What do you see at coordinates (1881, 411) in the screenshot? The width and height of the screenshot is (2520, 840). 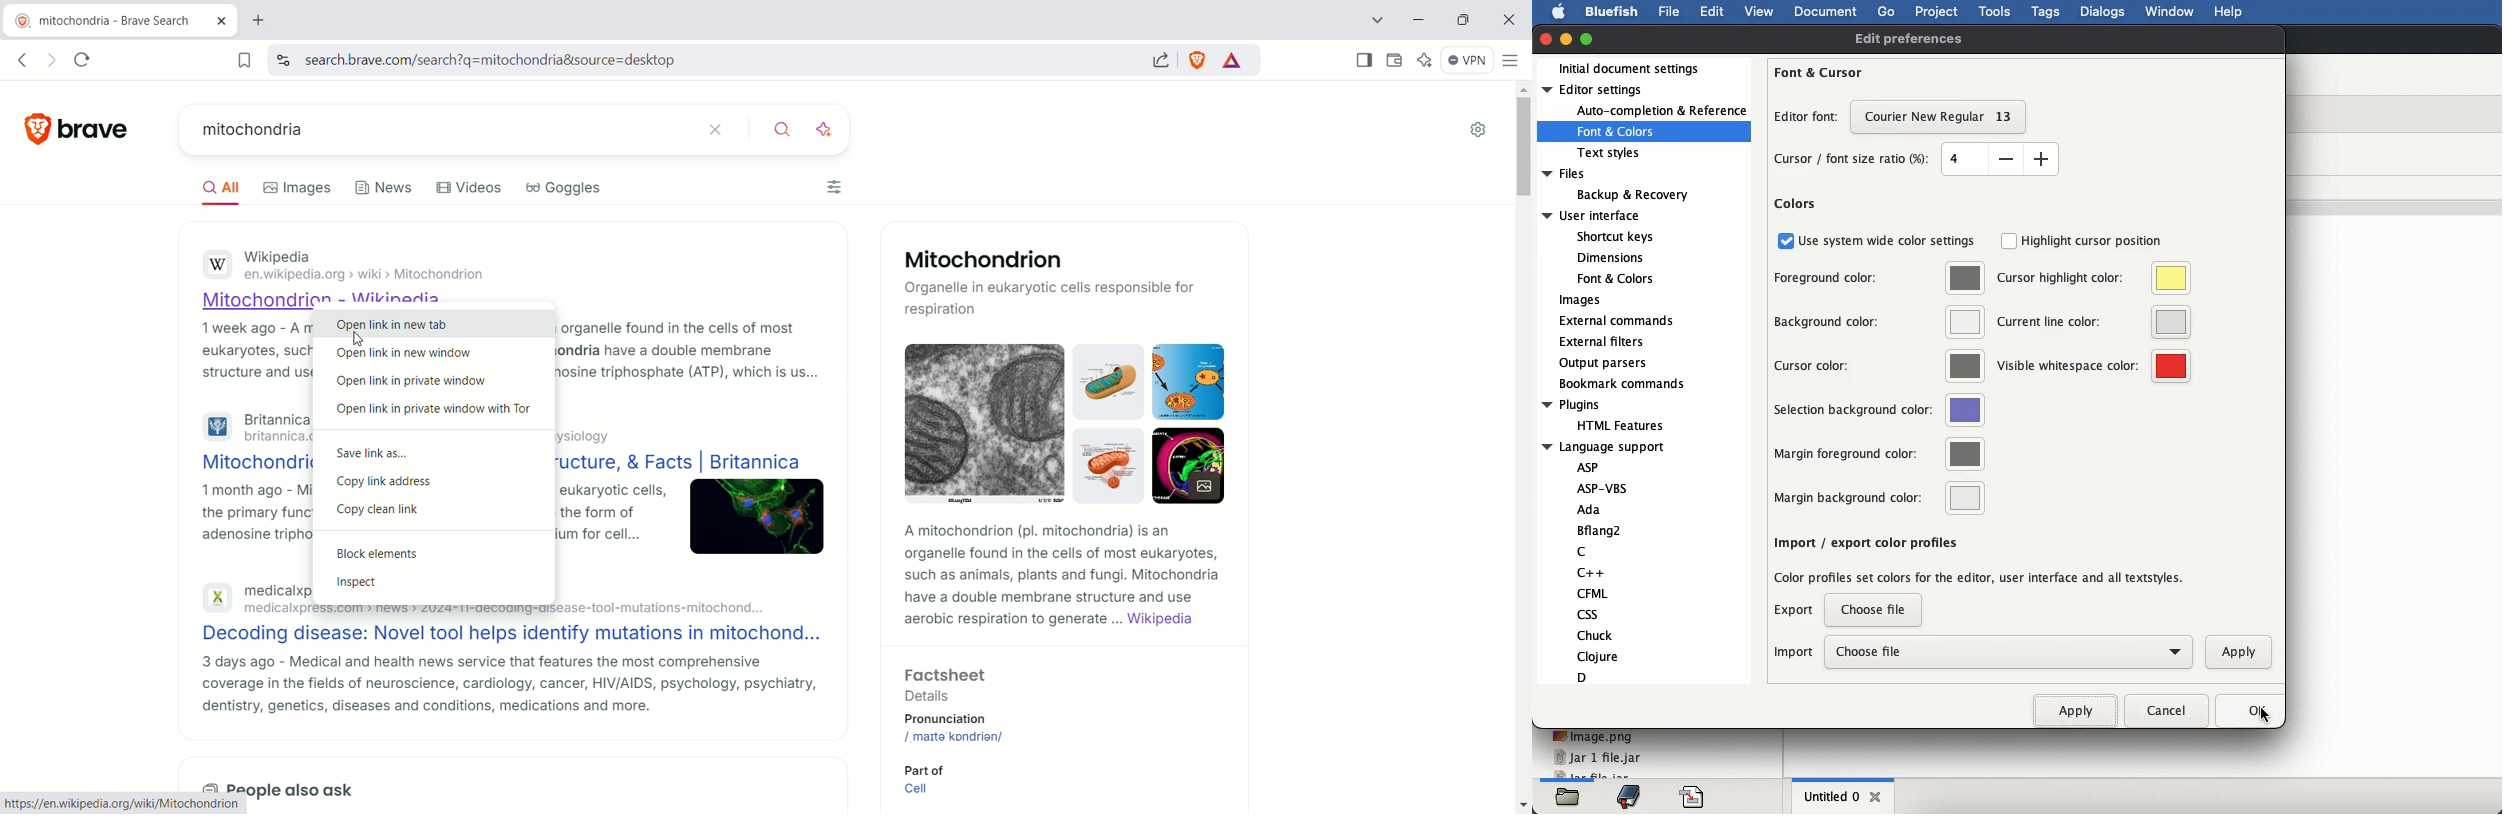 I see `selection background color` at bounding box center [1881, 411].